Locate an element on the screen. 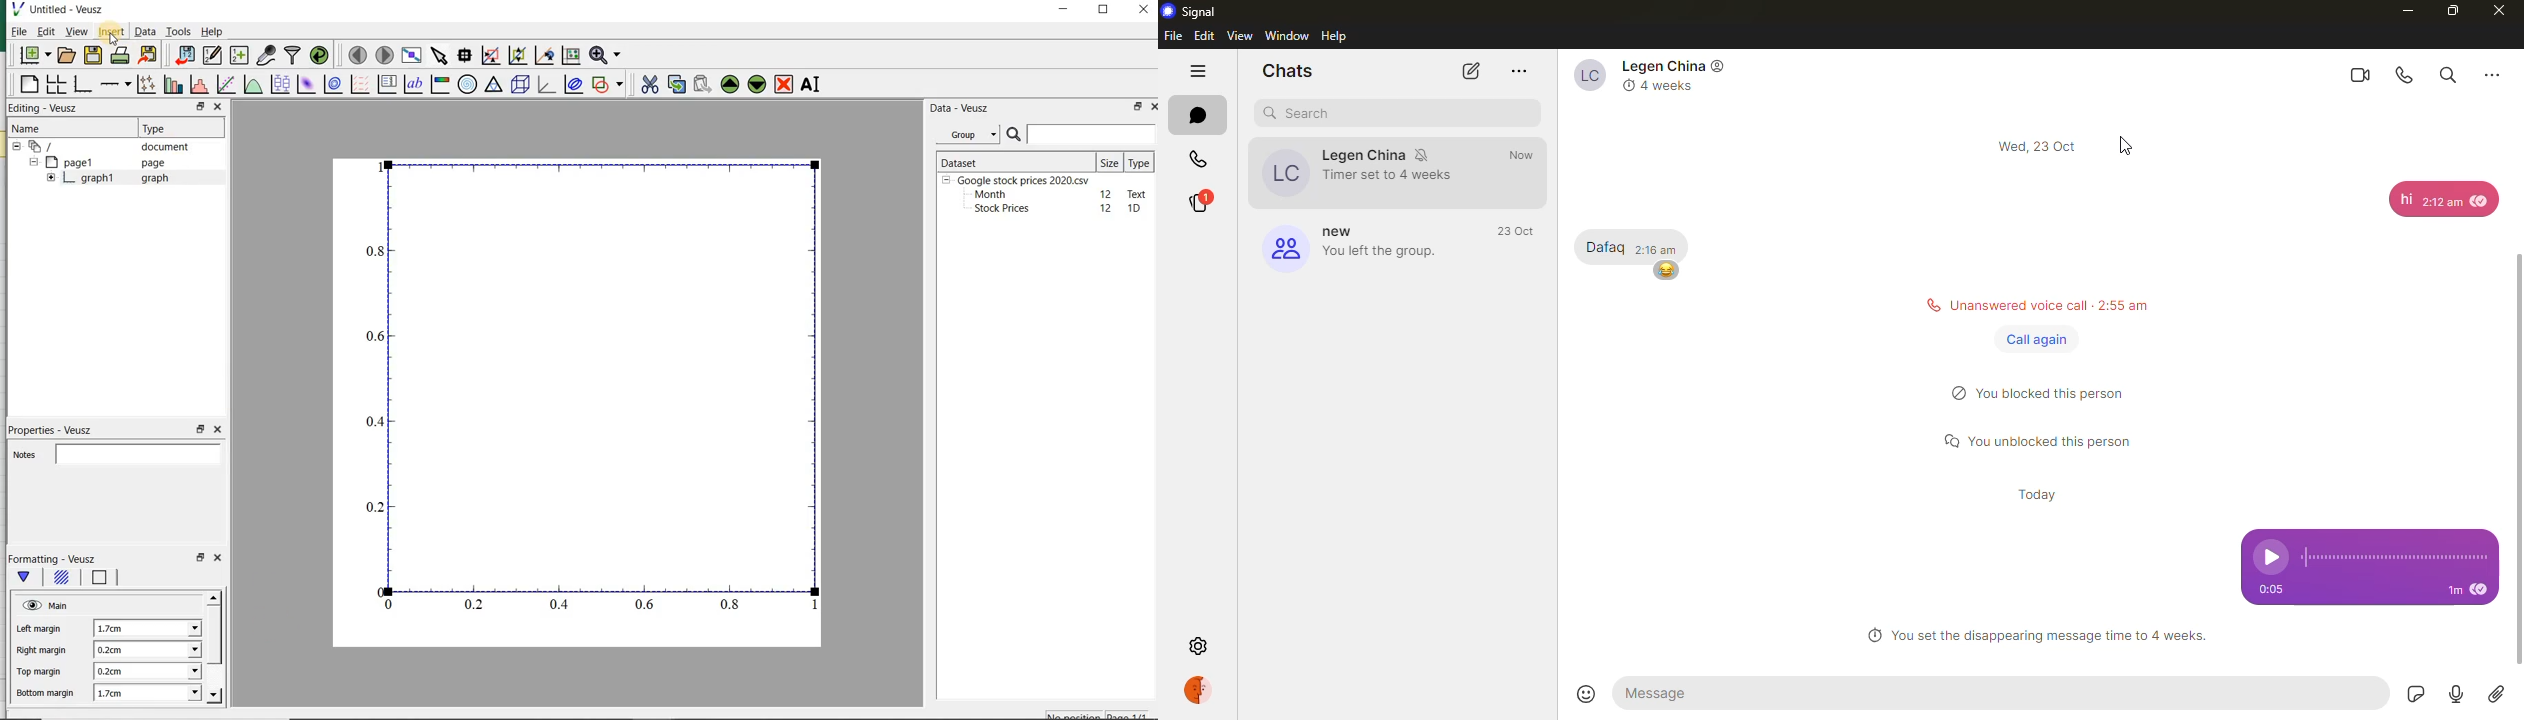  import data into Veusz is located at coordinates (182, 56).